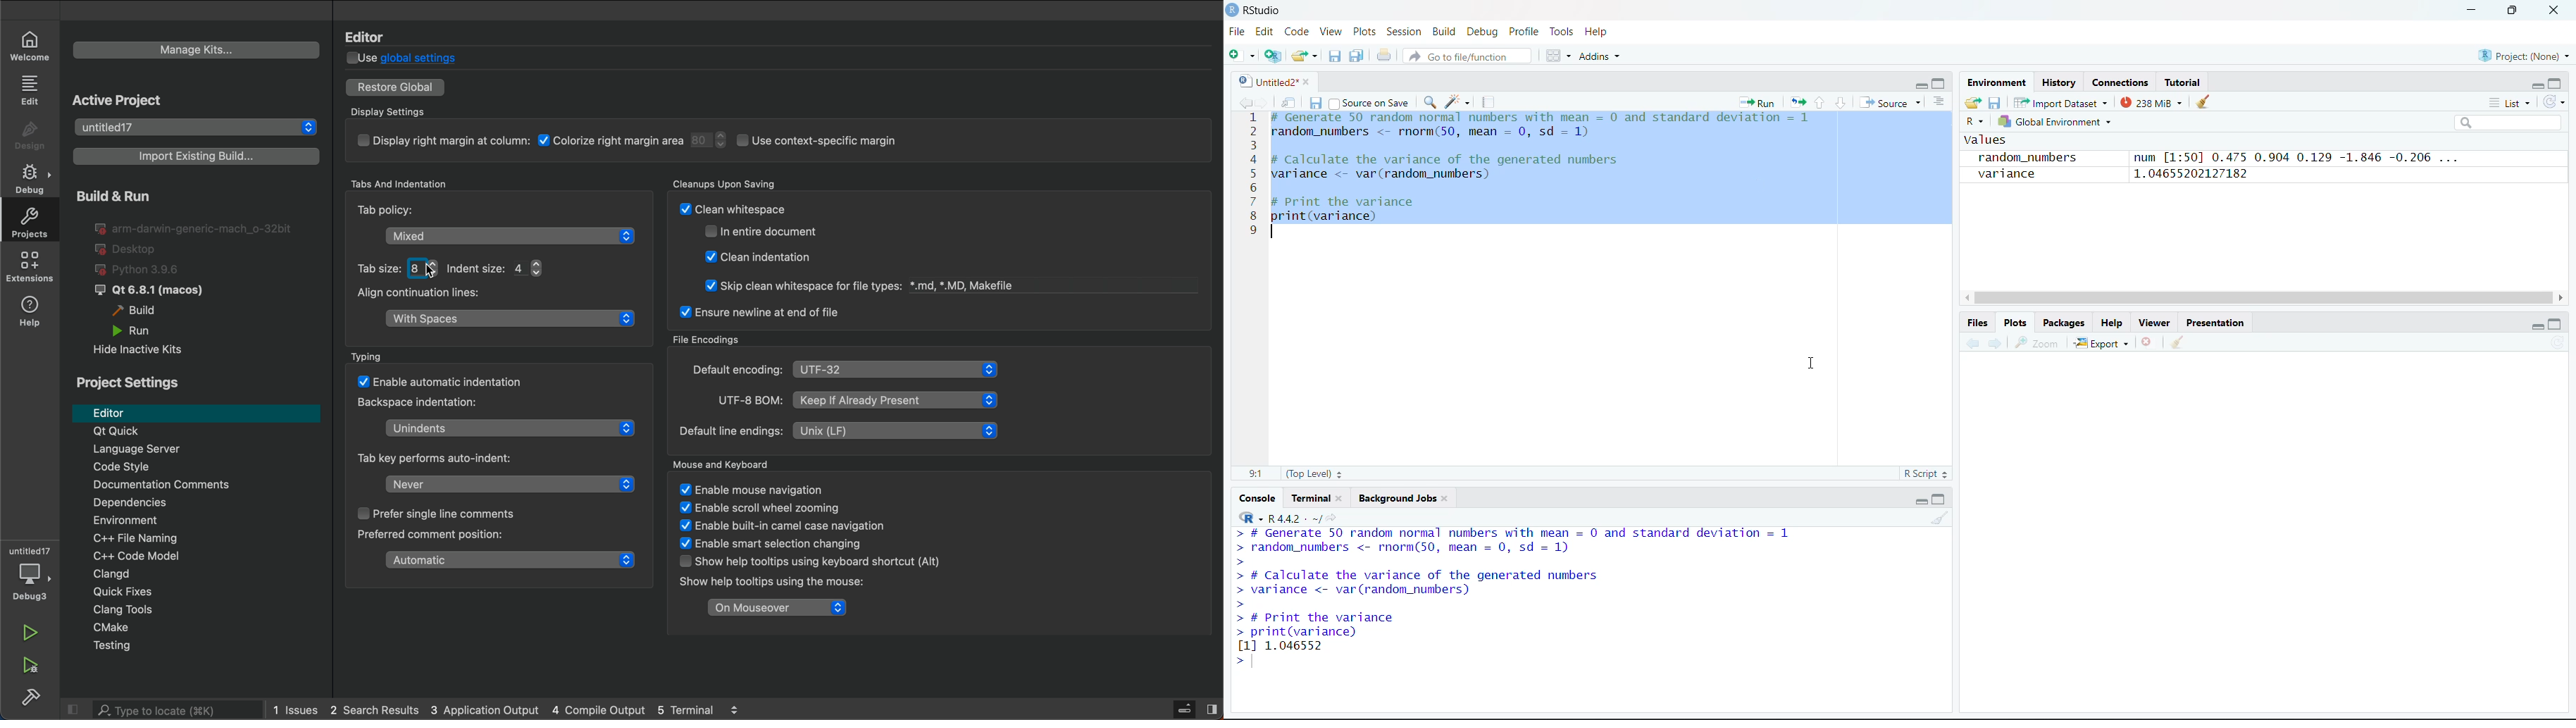 The image size is (2576, 728). What do you see at coordinates (1525, 32) in the screenshot?
I see `Profile` at bounding box center [1525, 32].